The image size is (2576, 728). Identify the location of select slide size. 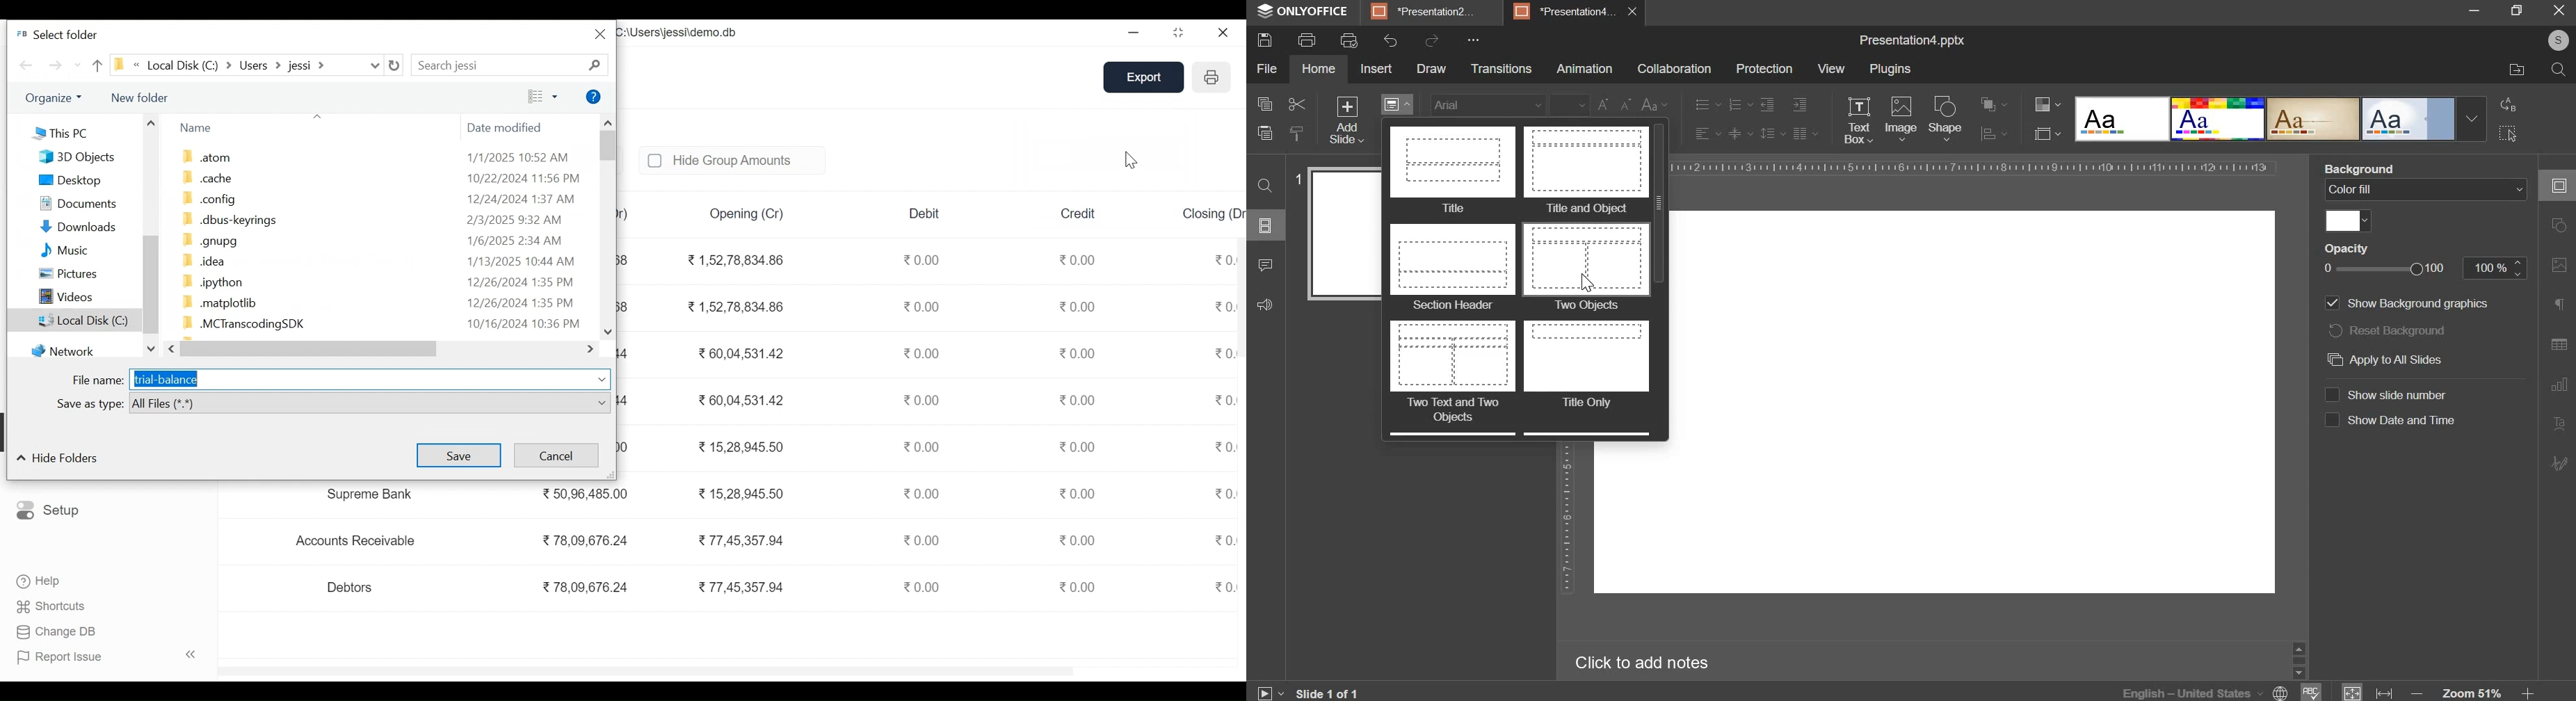
(2044, 133).